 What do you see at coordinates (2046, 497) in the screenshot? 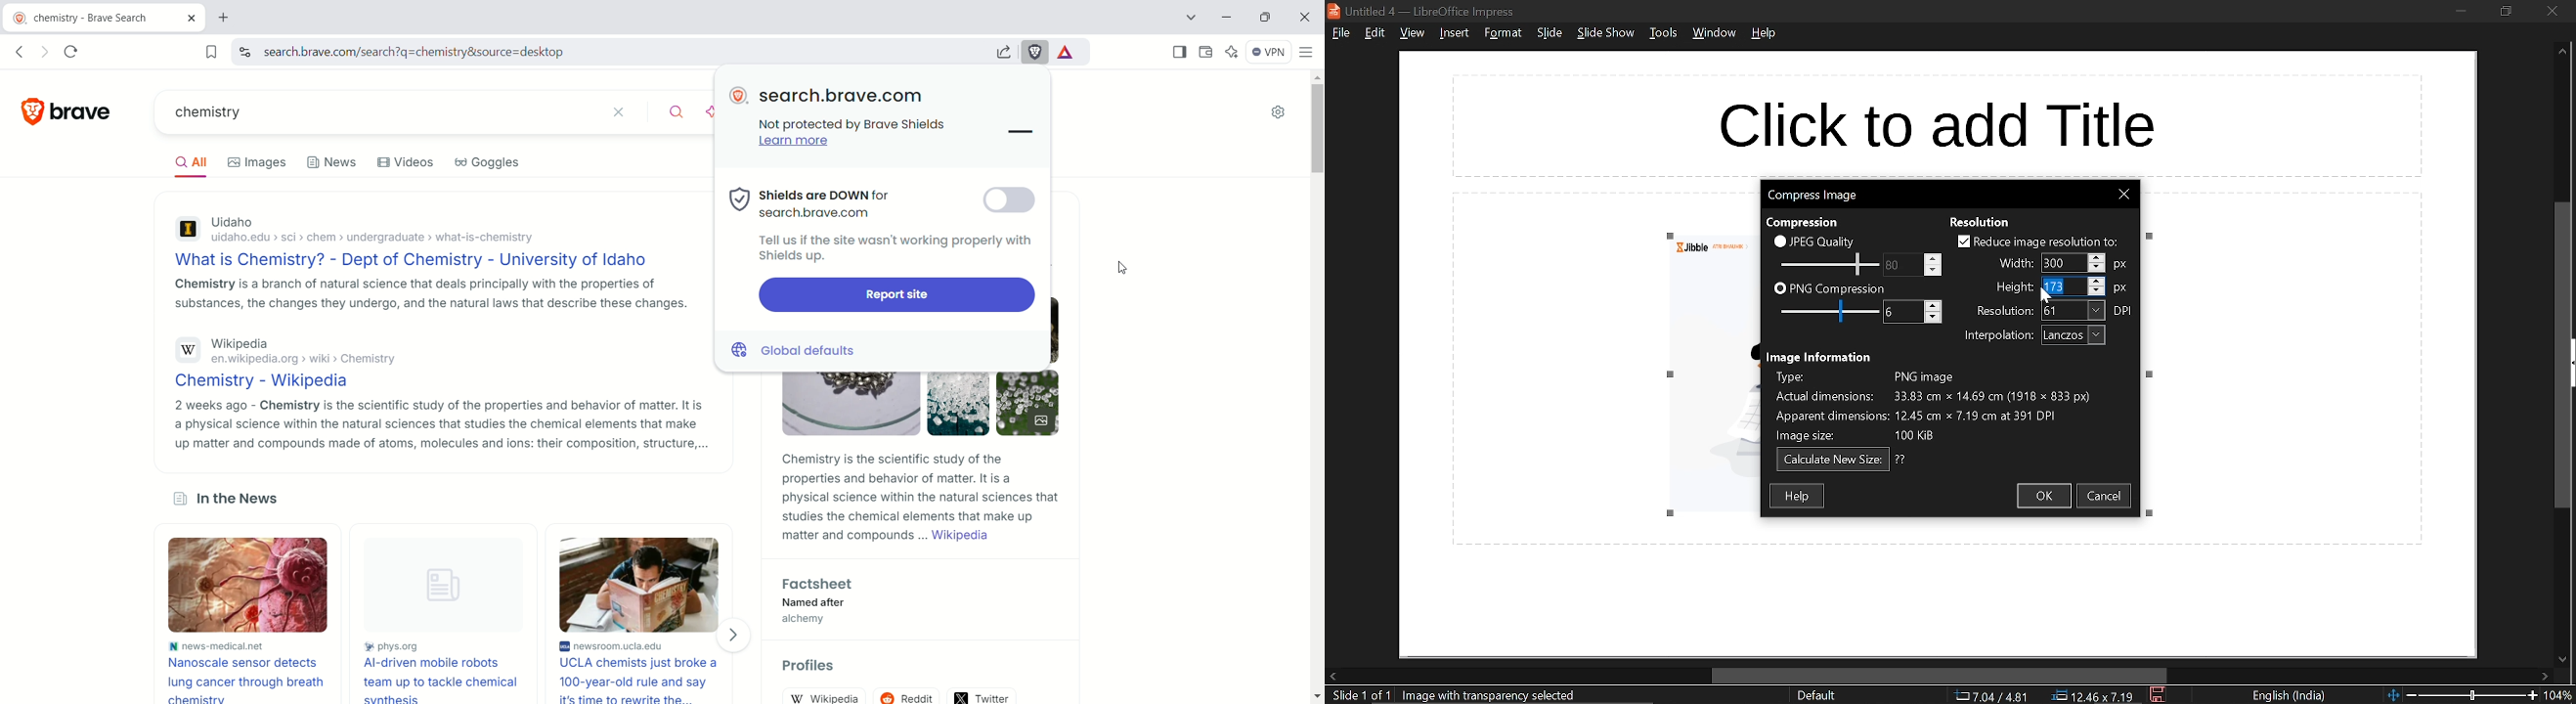
I see `ok` at bounding box center [2046, 497].